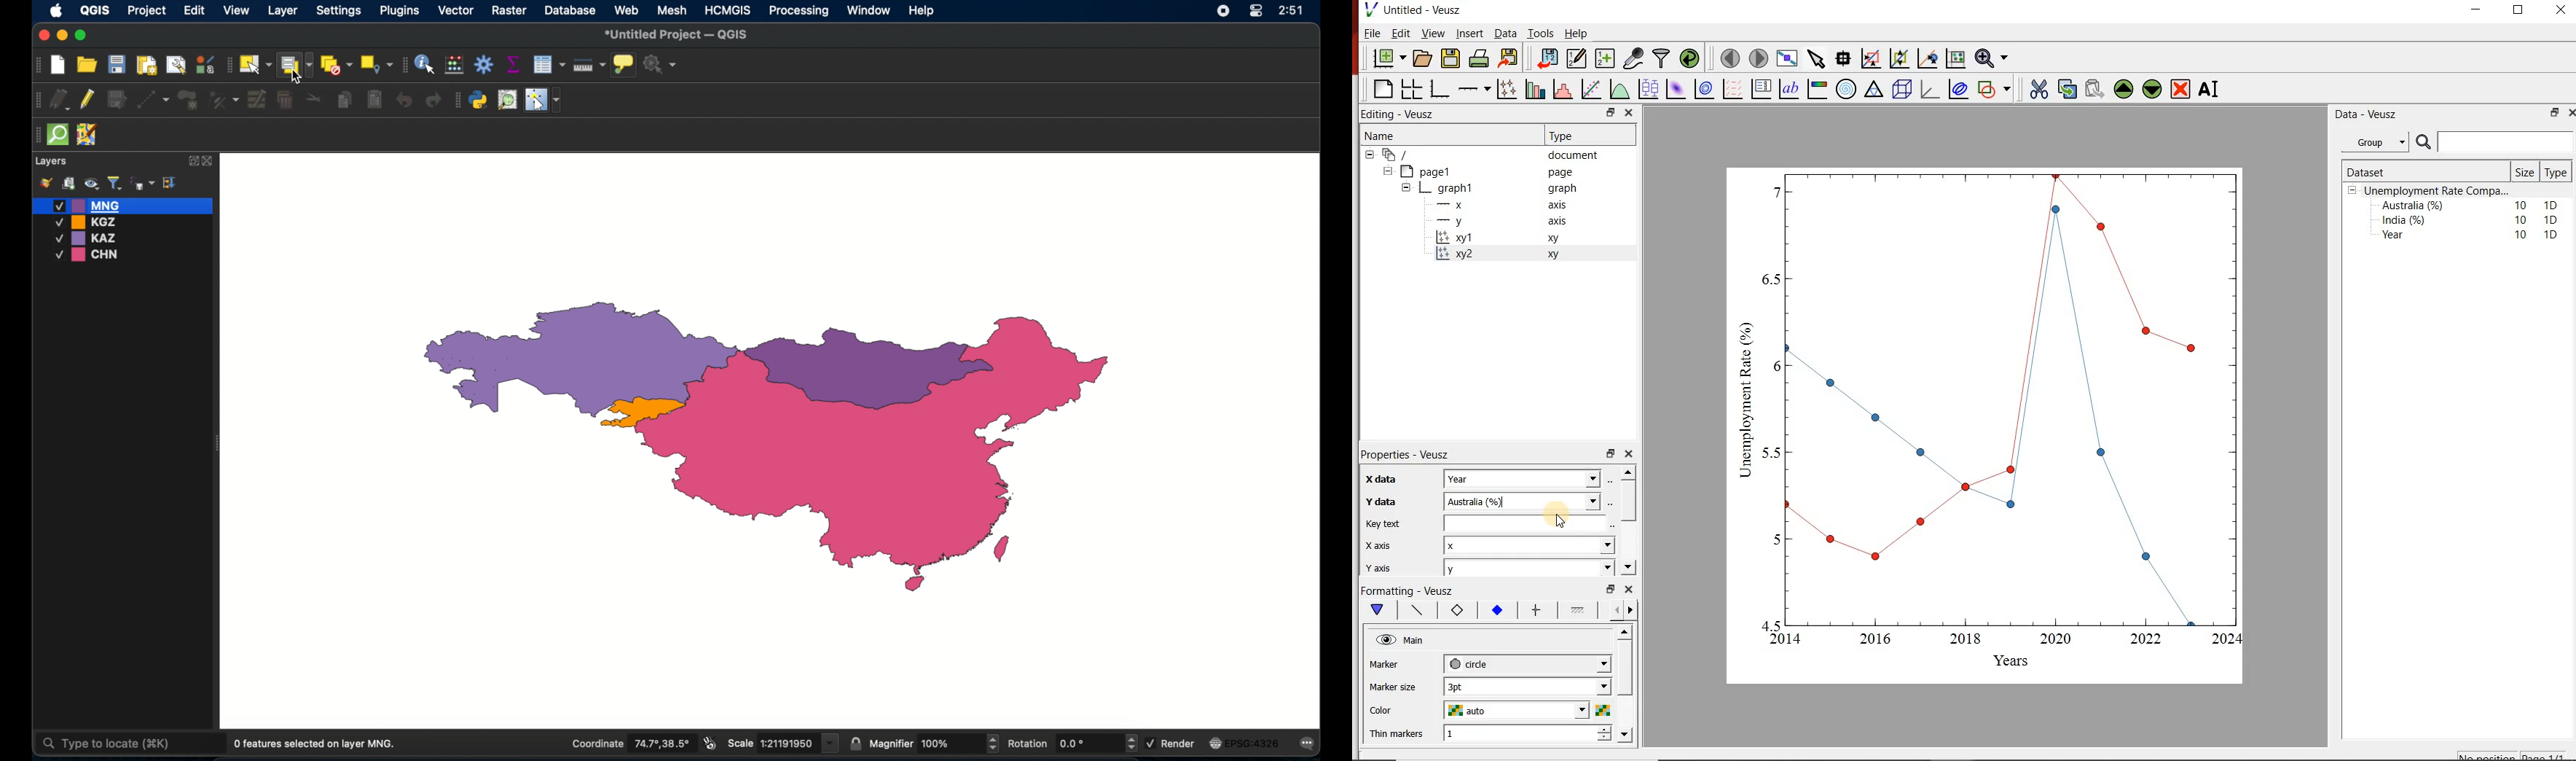 The height and width of the screenshot is (784, 2576). What do you see at coordinates (1255, 12) in the screenshot?
I see `control center` at bounding box center [1255, 12].